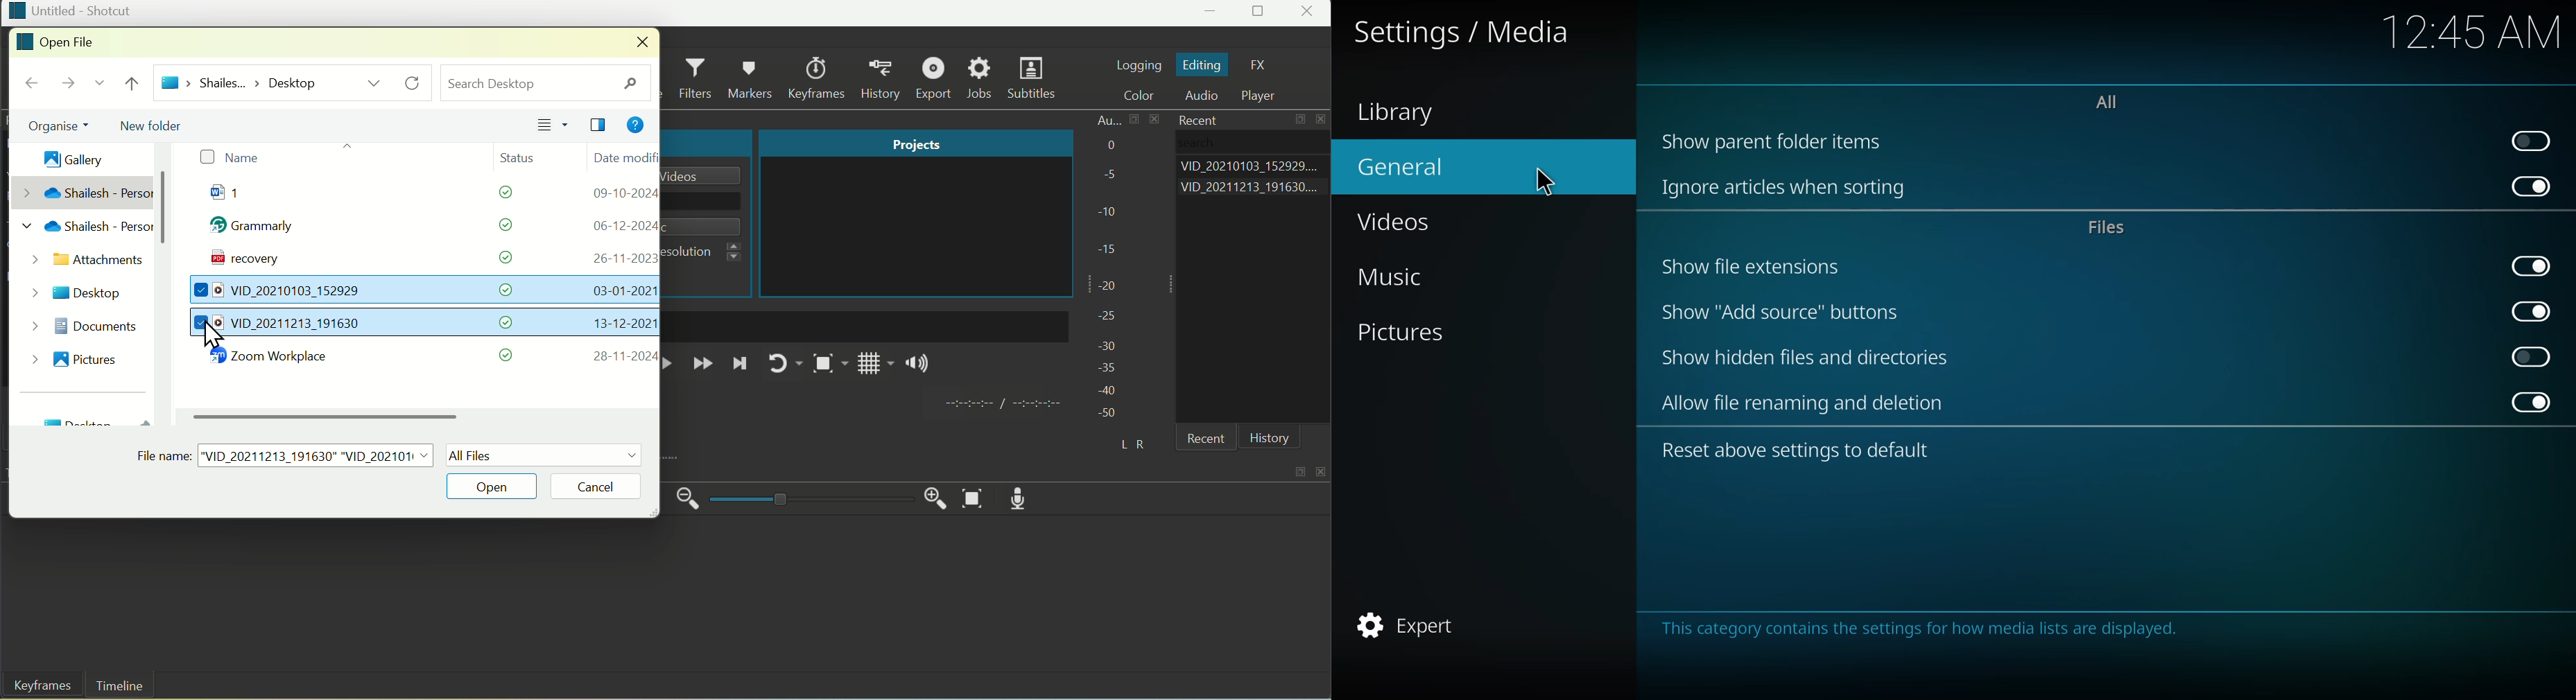 The height and width of the screenshot is (700, 2576). What do you see at coordinates (1408, 165) in the screenshot?
I see `general` at bounding box center [1408, 165].